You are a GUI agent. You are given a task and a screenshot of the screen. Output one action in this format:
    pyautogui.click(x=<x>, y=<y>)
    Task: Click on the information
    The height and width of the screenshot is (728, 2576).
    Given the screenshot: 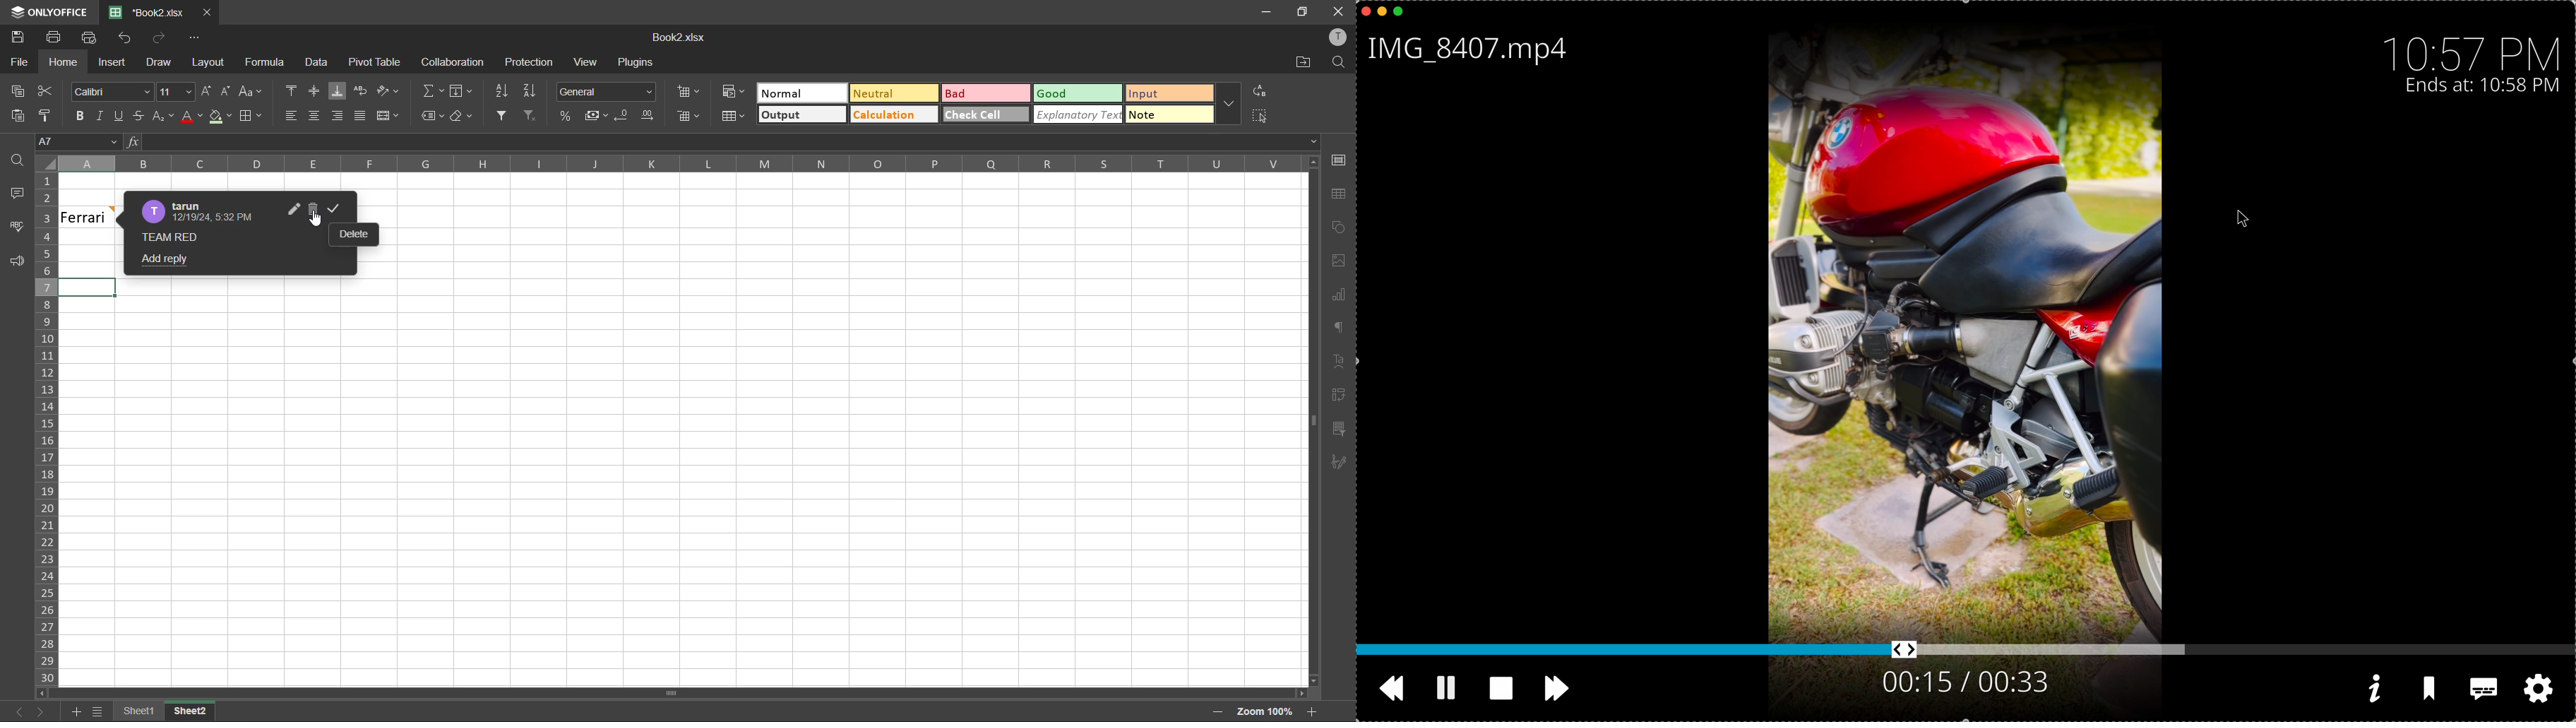 What is the action you would take?
    pyautogui.click(x=2374, y=689)
    